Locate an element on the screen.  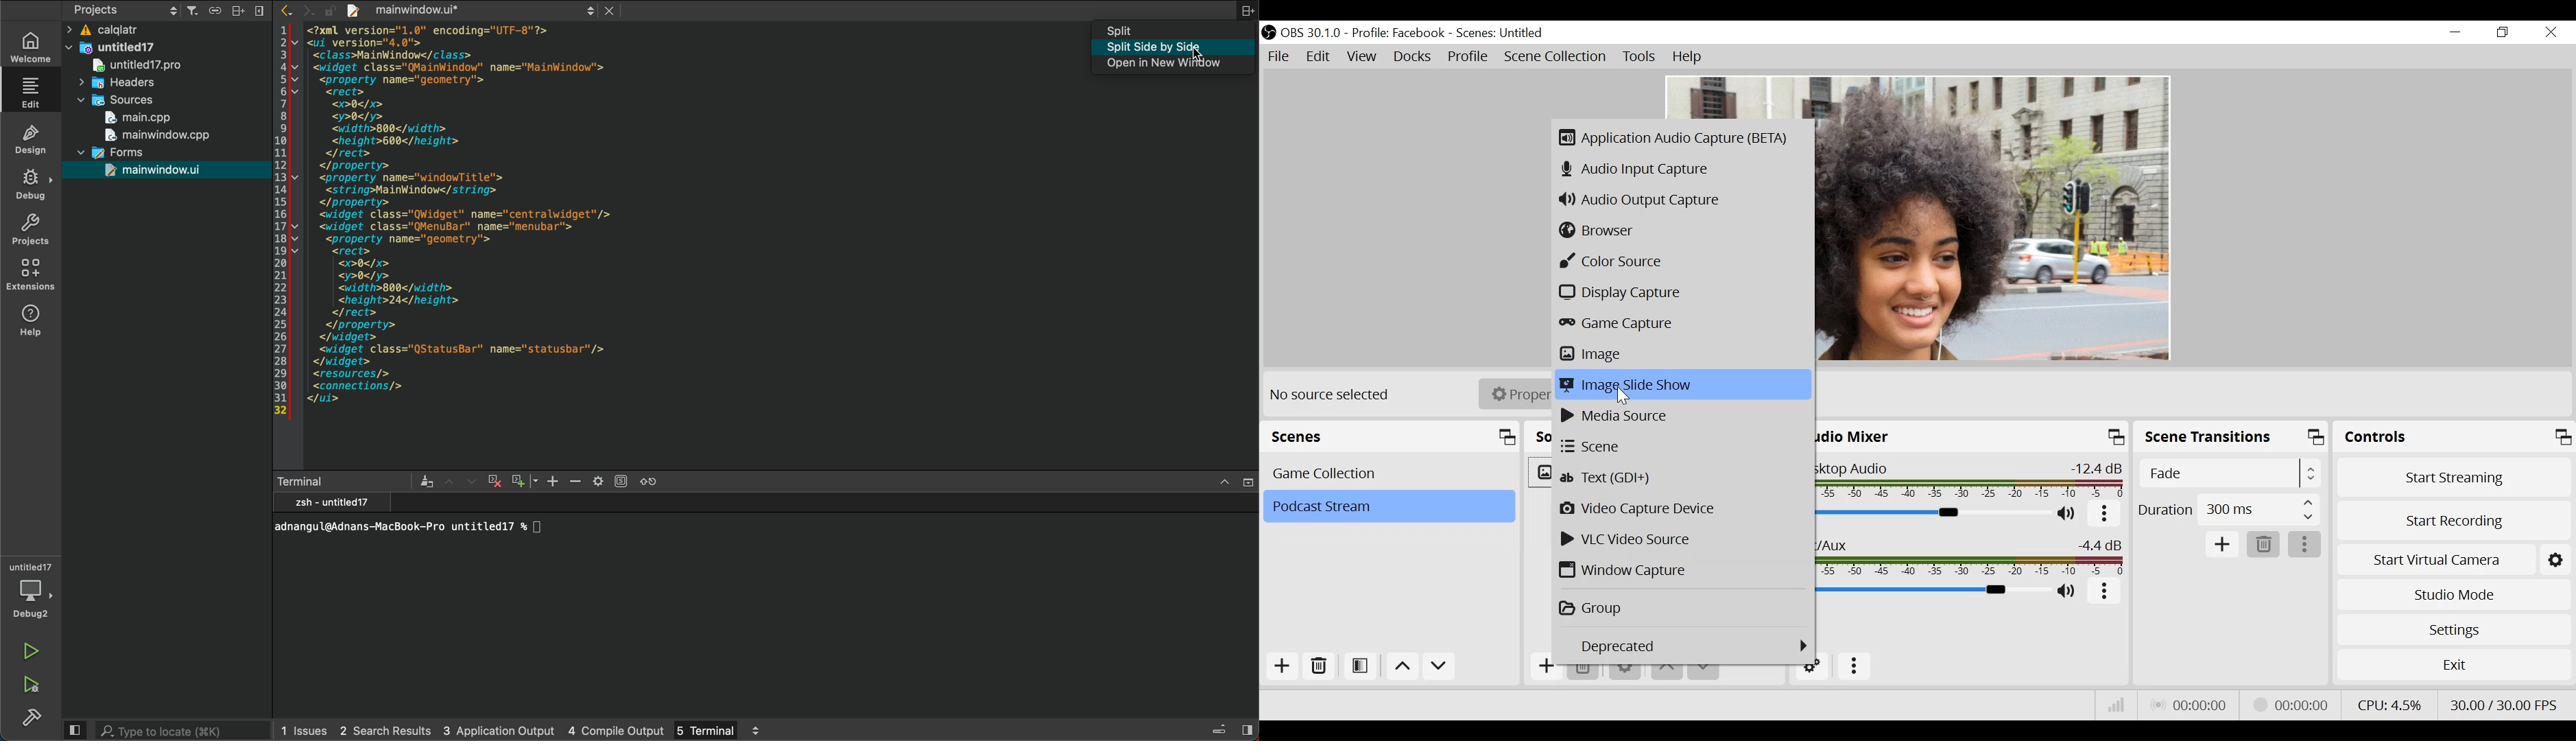
Studio Mode is located at coordinates (2454, 593).